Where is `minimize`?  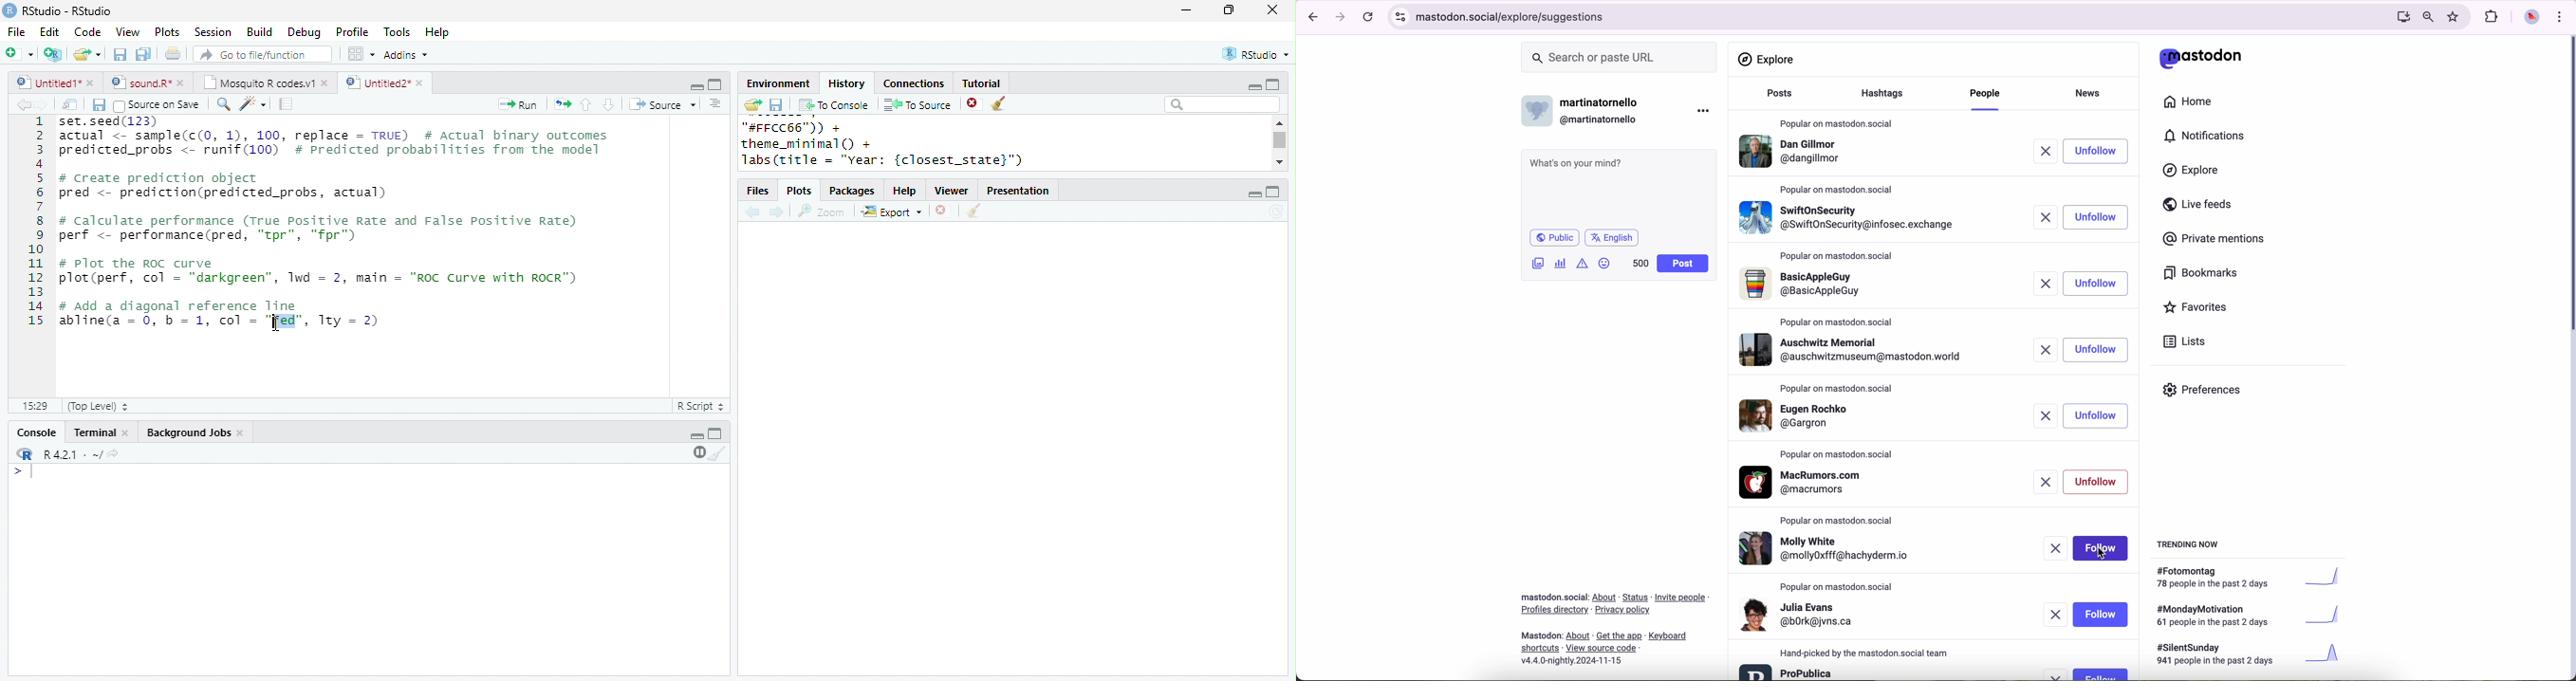
minimize is located at coordinates (696, 85).